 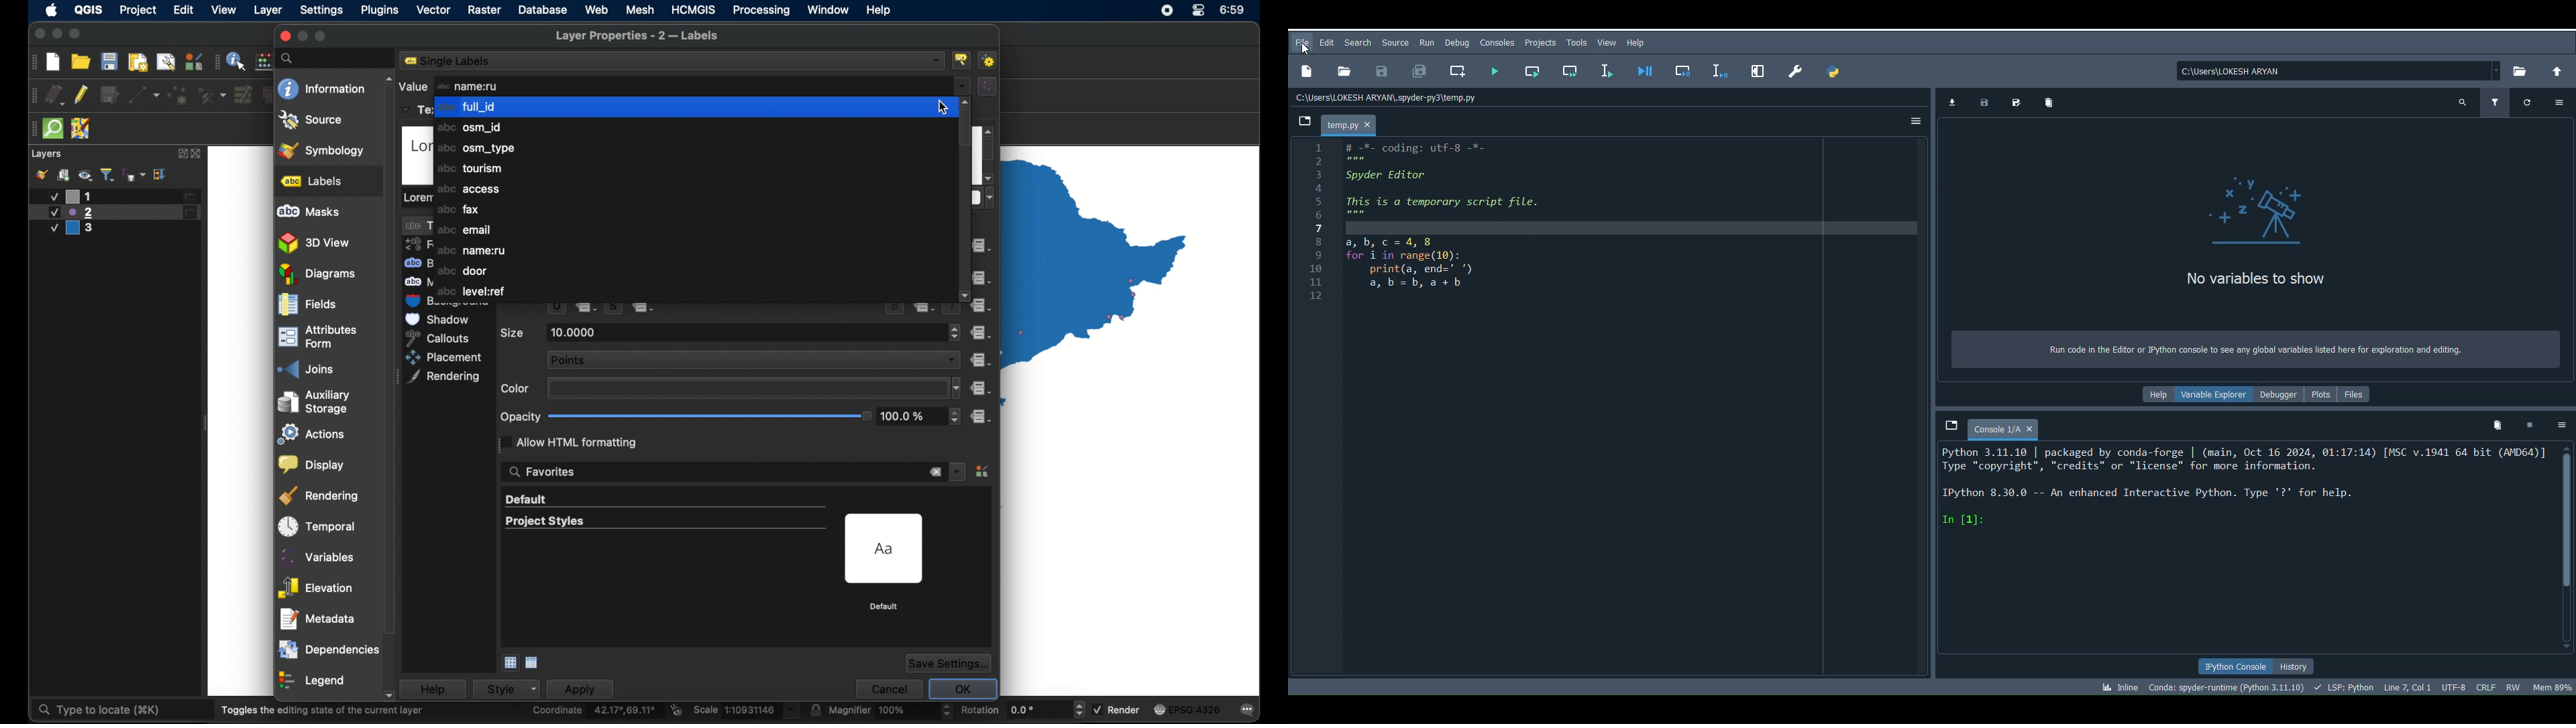 I want to click on Refresh variables (Ctrl + R), so click(x=2523, y=103).